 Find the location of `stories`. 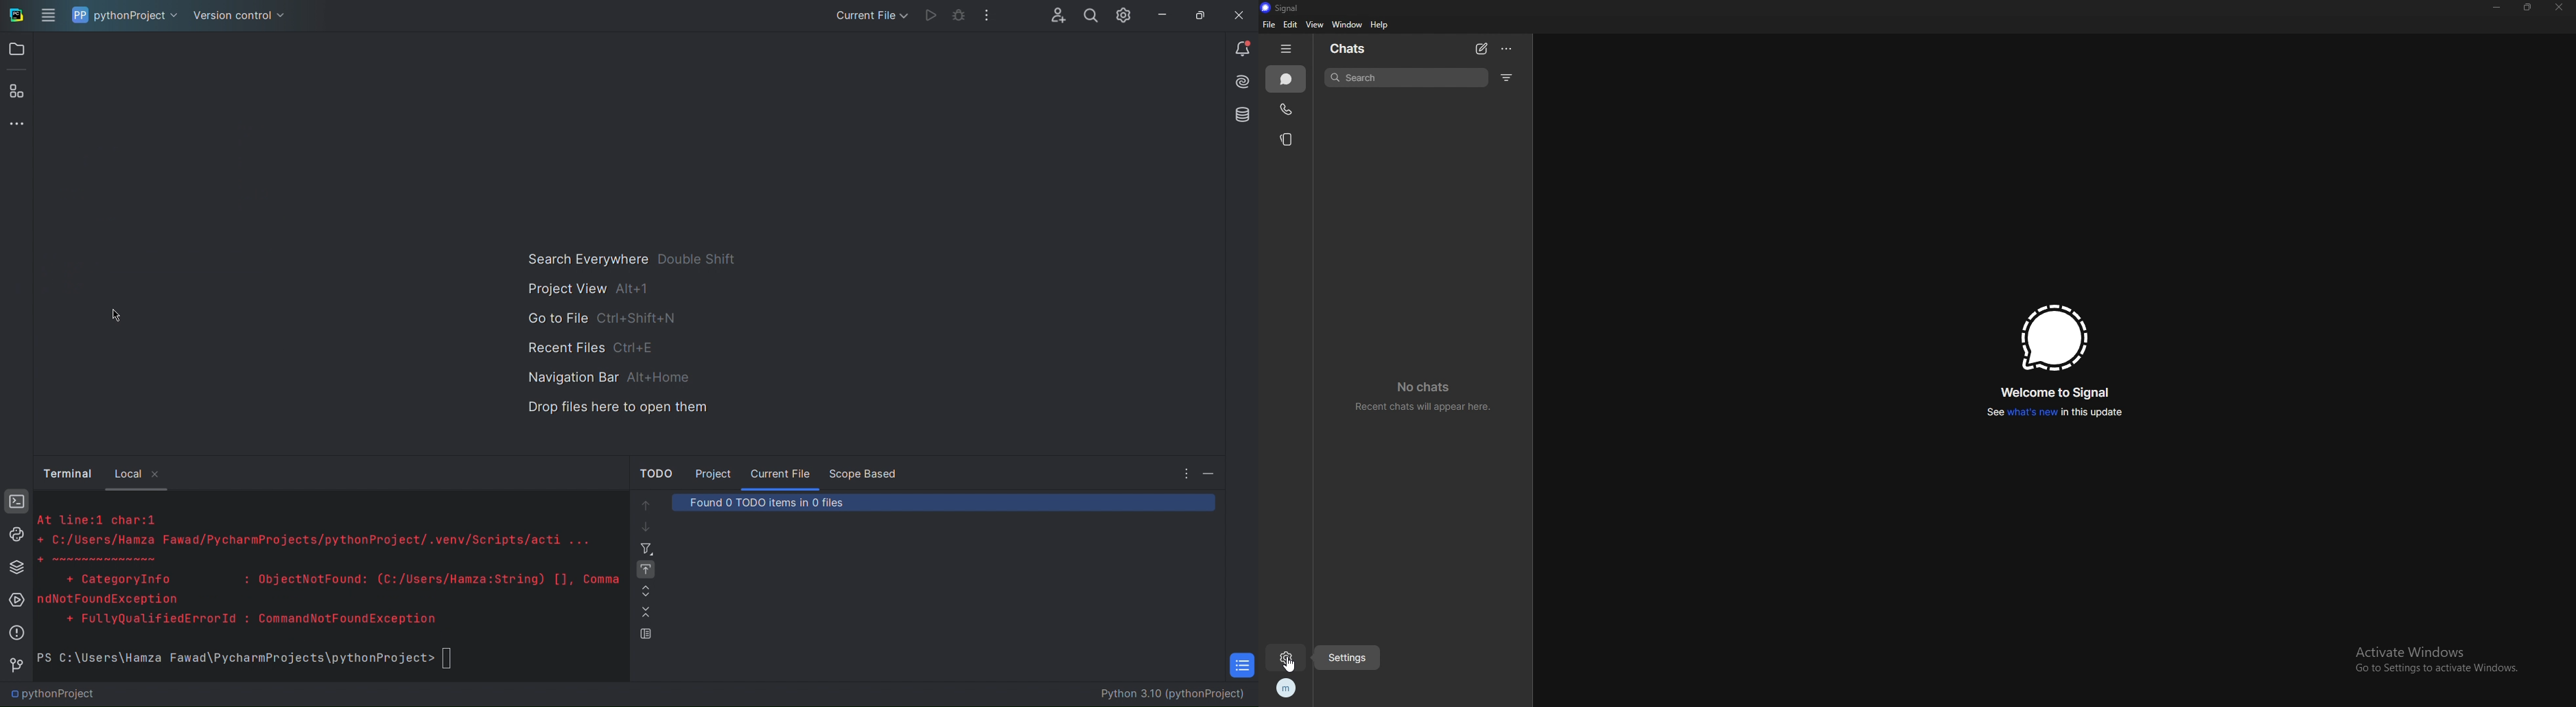

stories is located at coordinates (1289, 139).